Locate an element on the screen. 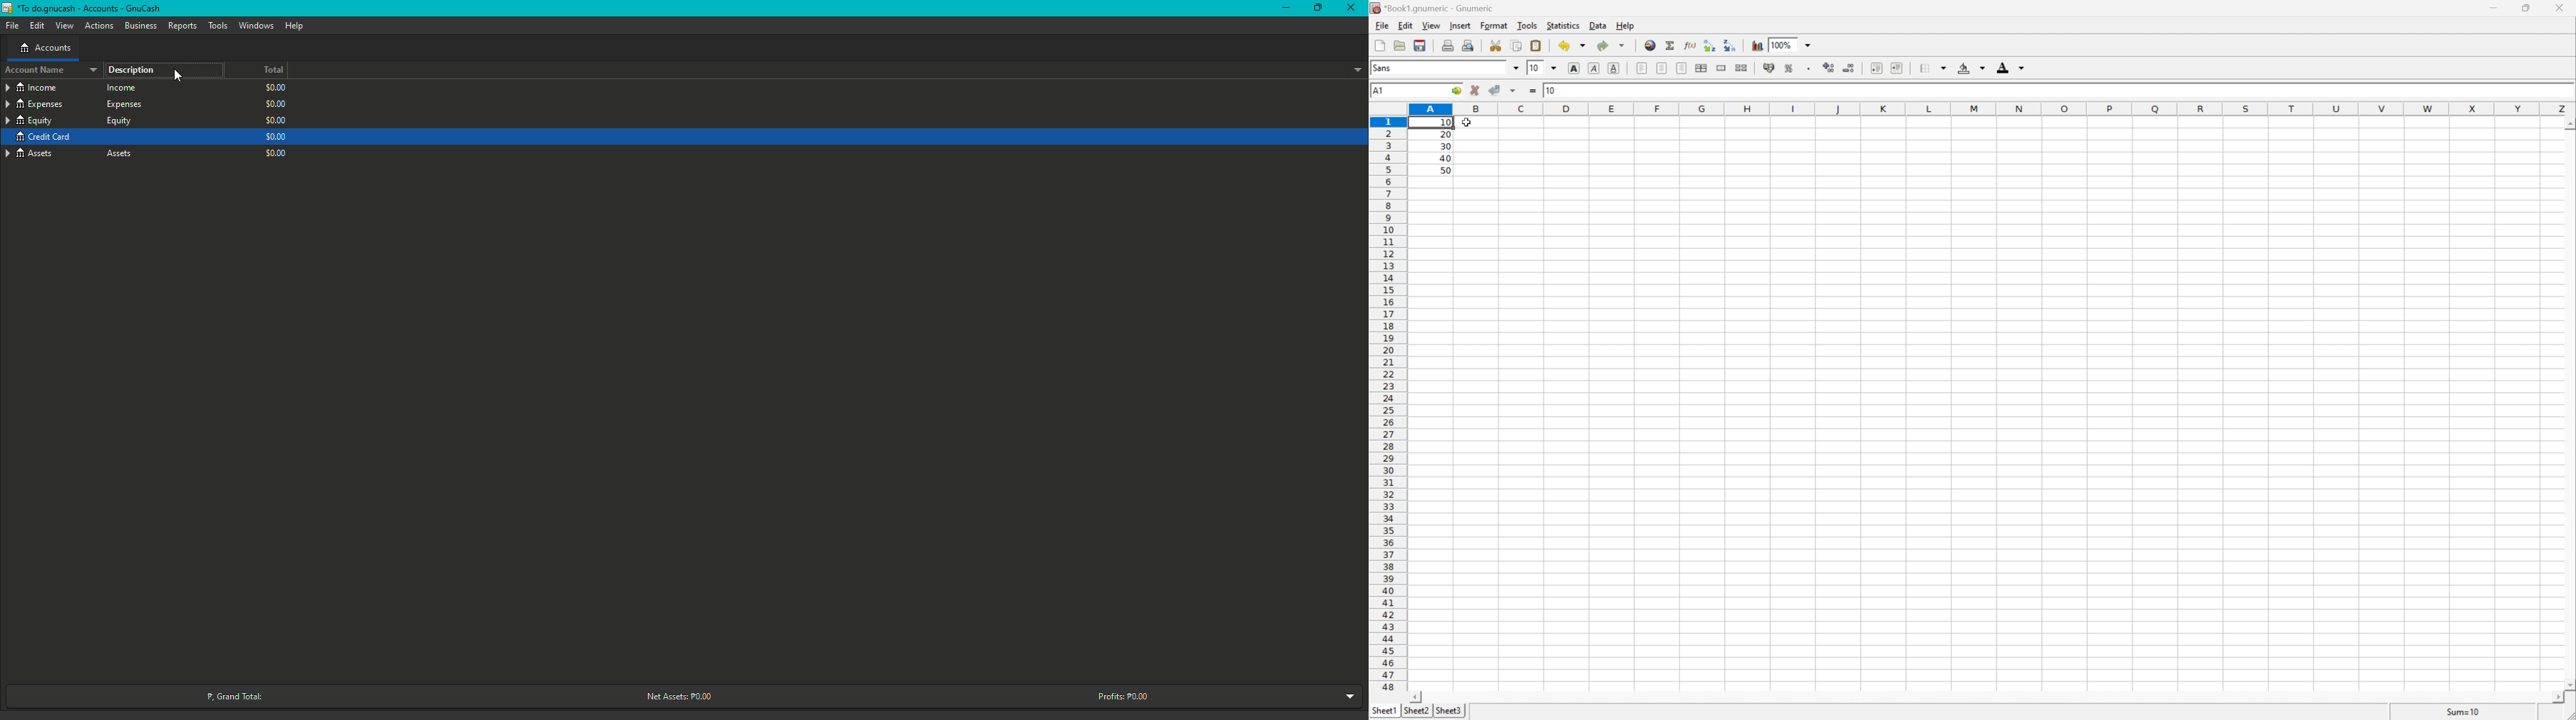 This screenshot has height=728, width=2576. File is located at coordinates (1381, 25).